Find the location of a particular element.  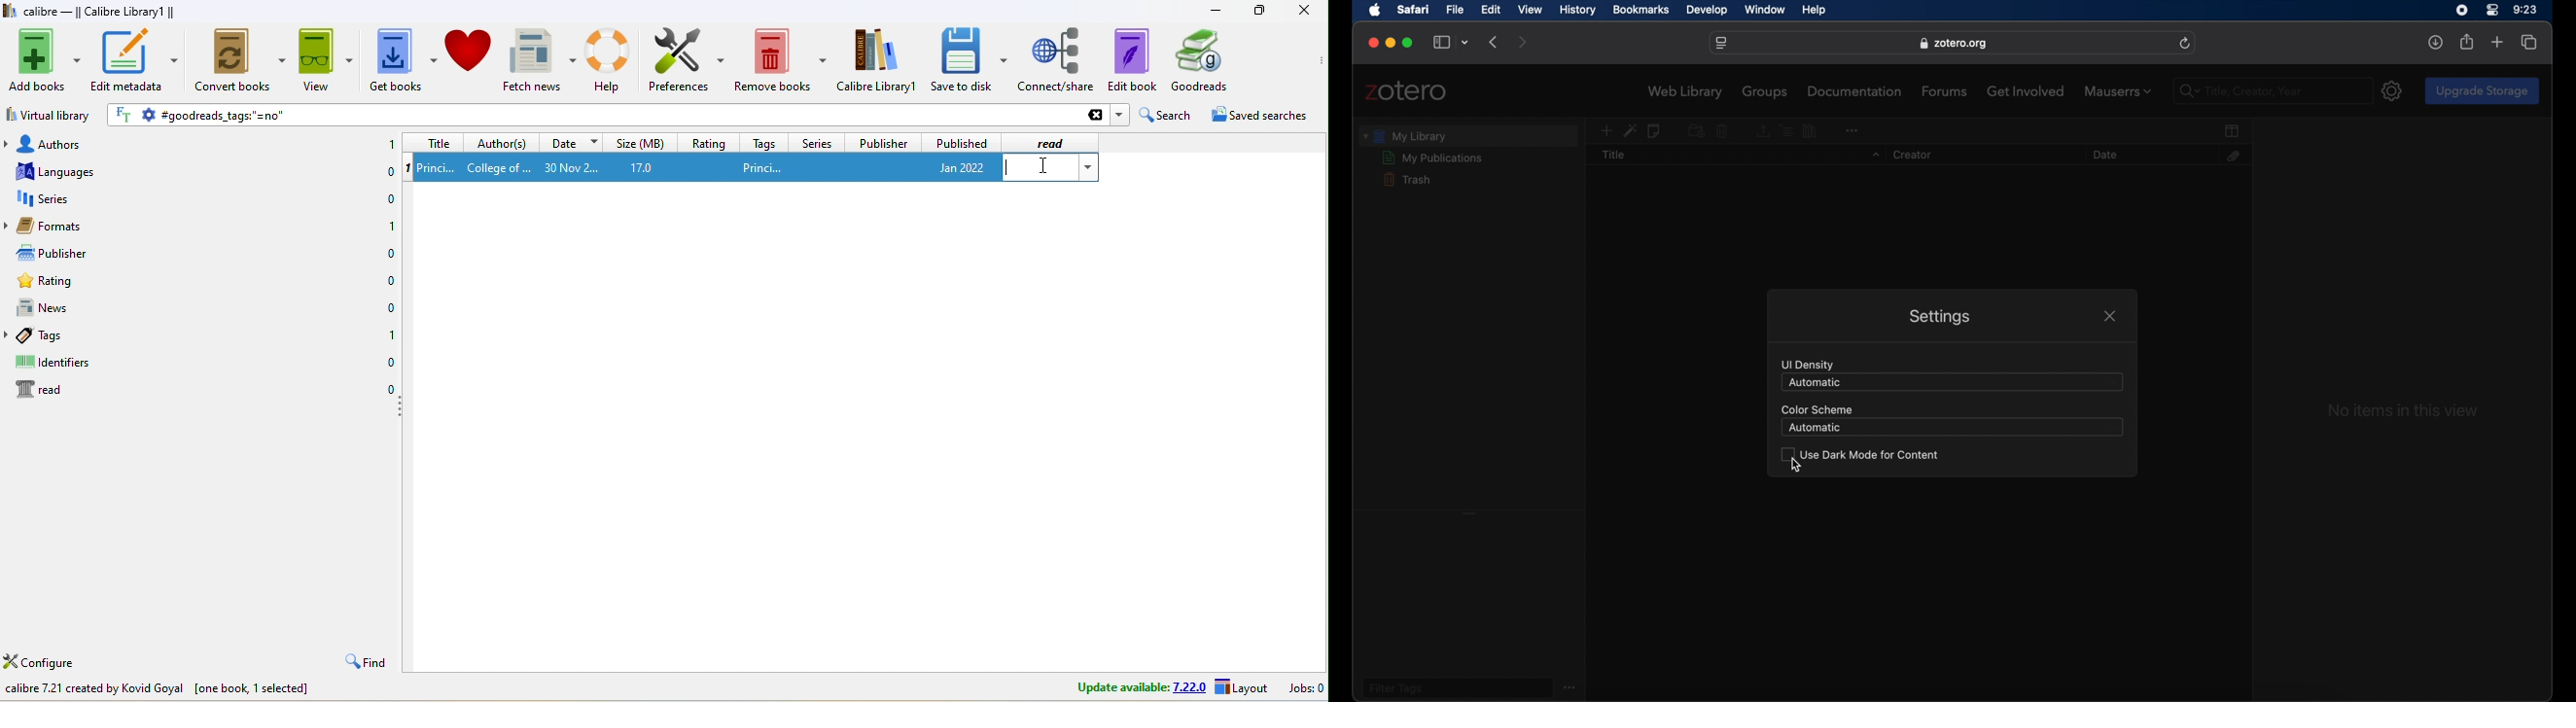

color scheme is located at coordinates (1815, 409).